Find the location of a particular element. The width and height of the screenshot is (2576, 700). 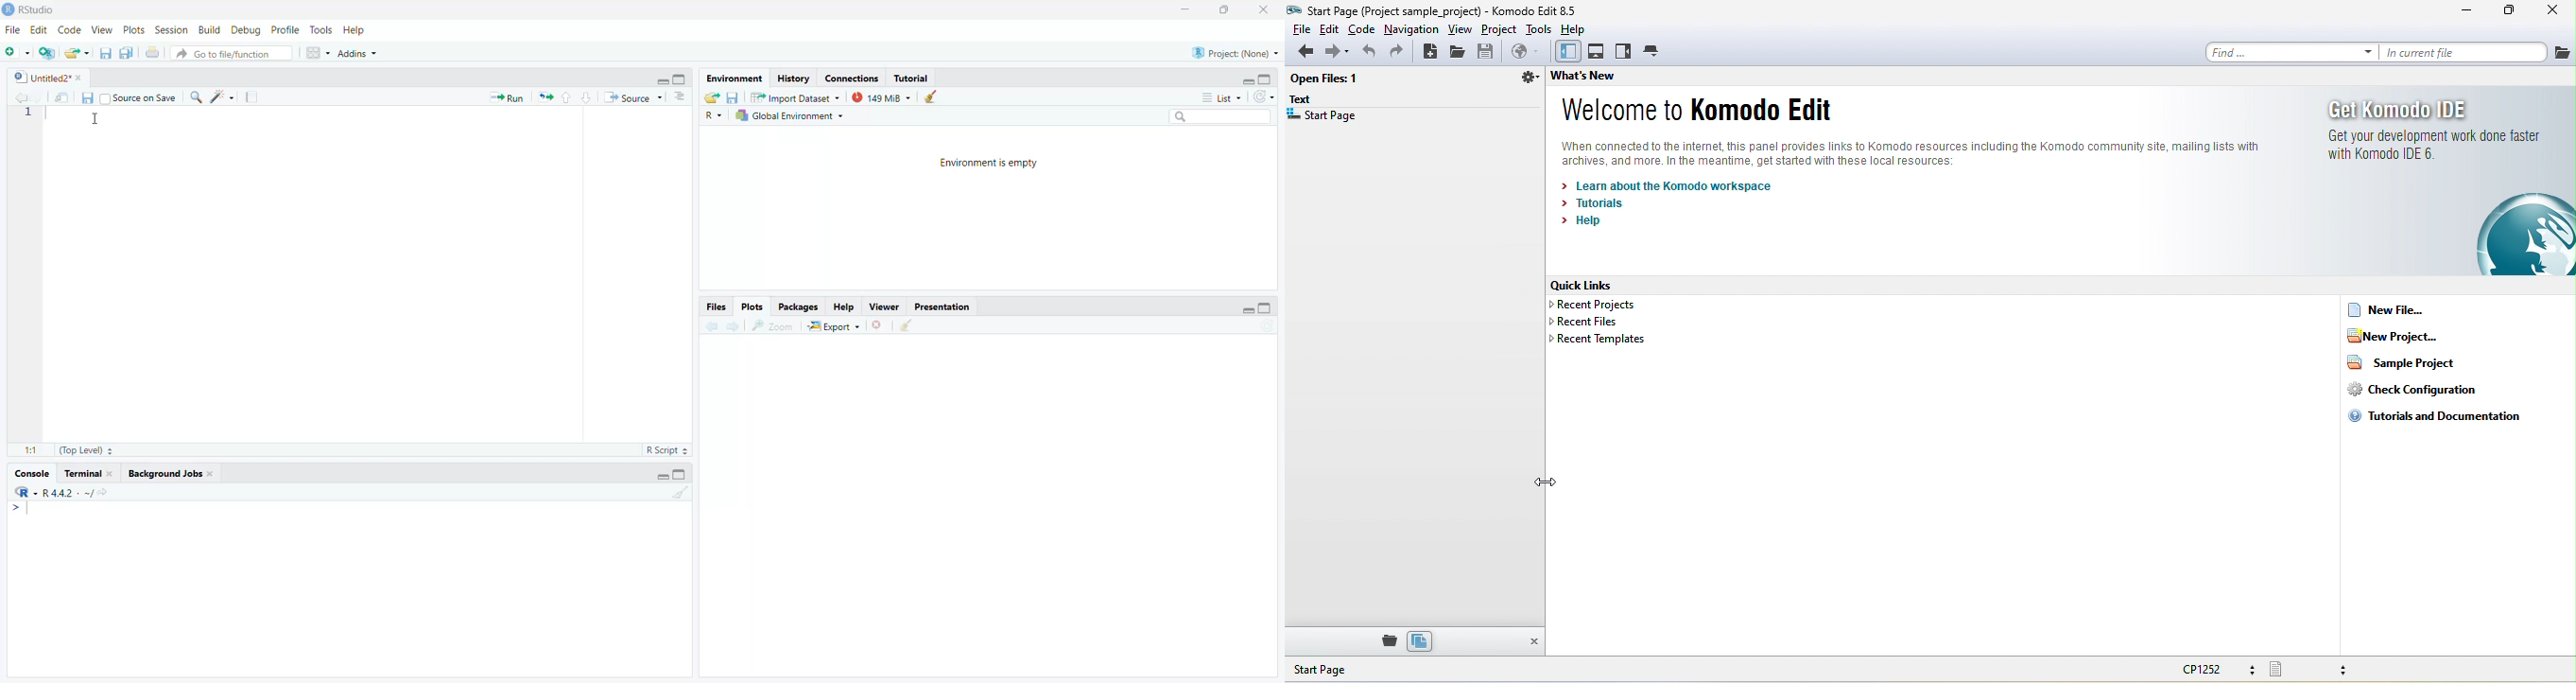

project is located at coordinates (1500, 29).